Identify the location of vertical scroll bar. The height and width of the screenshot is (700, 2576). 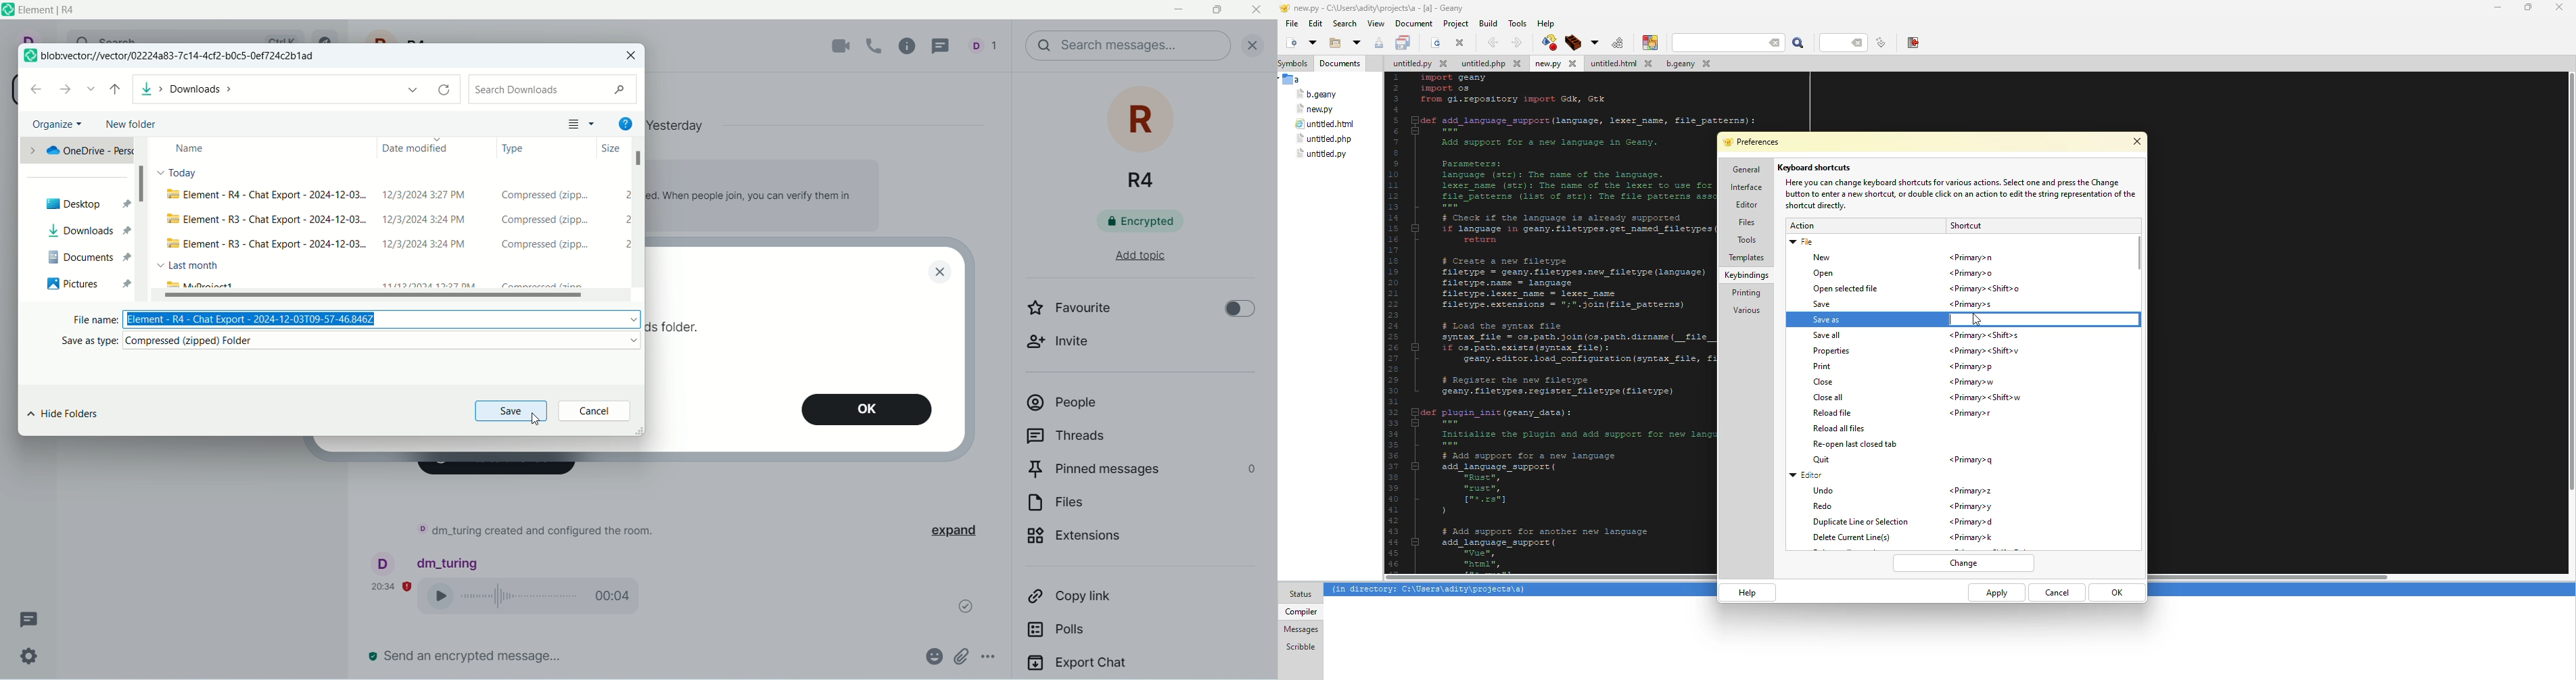
(1270, 375).